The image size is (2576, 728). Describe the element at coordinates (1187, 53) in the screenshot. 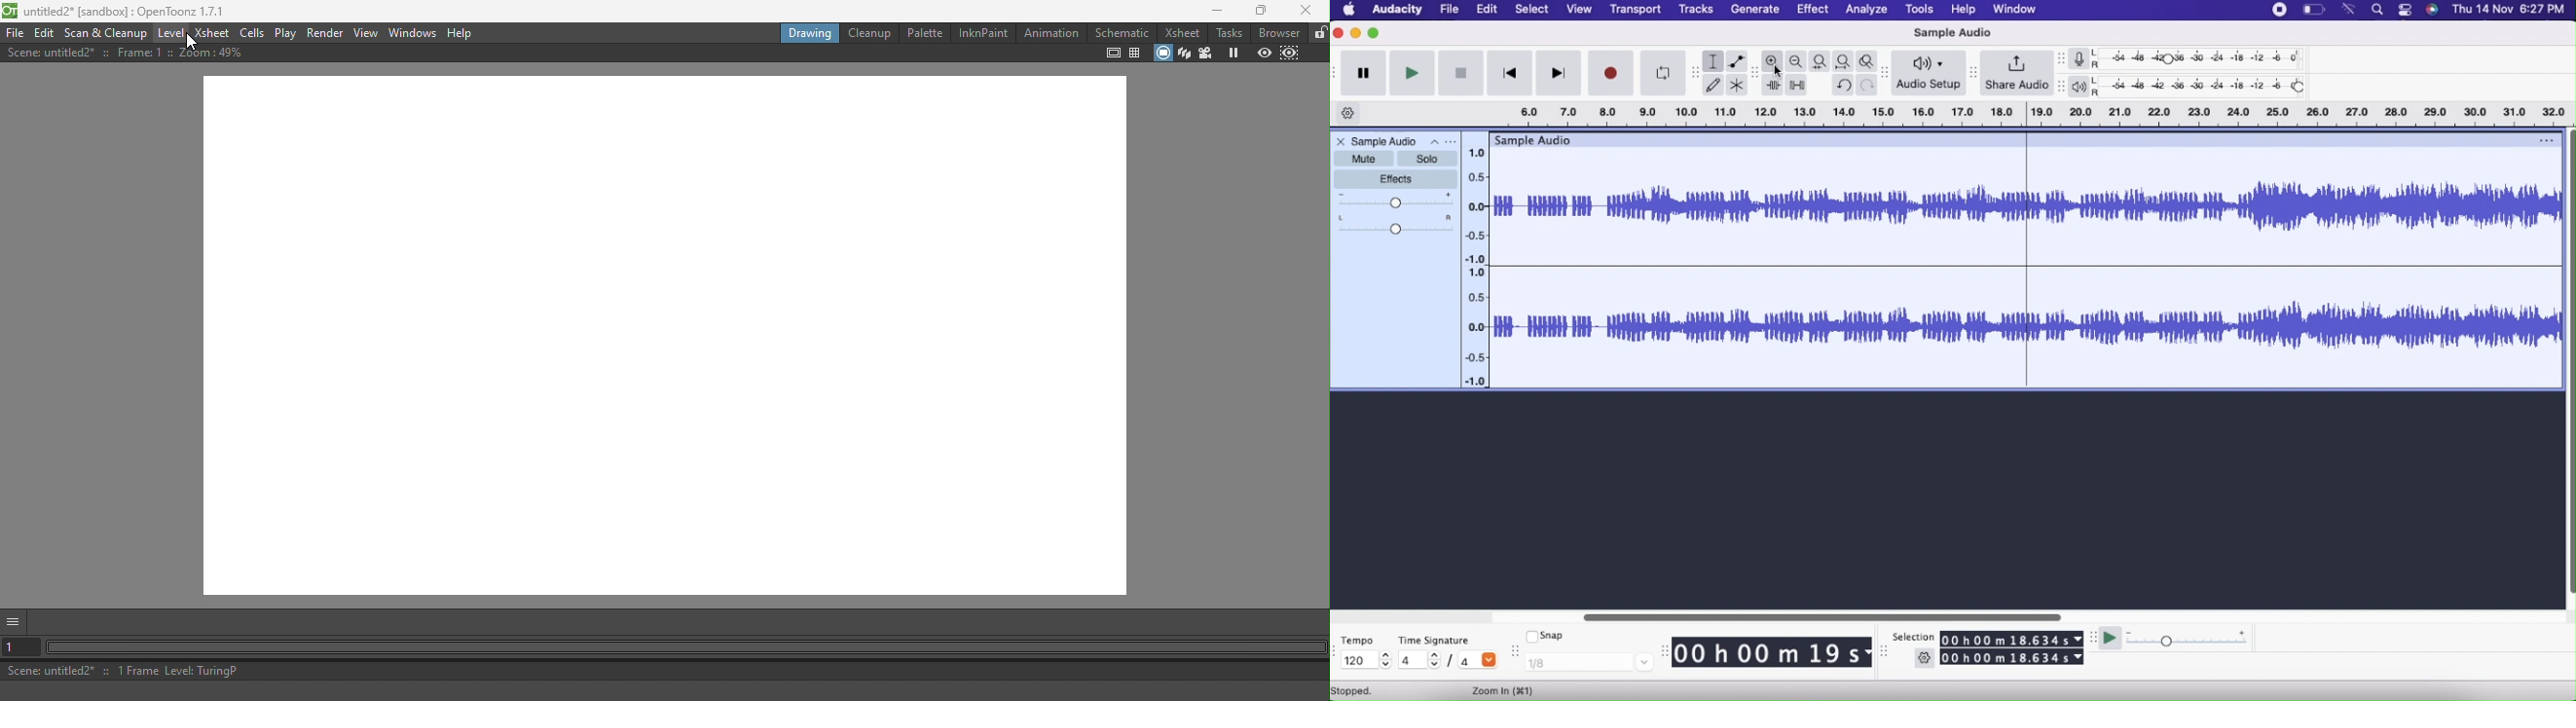

I see `3D view` at that location.